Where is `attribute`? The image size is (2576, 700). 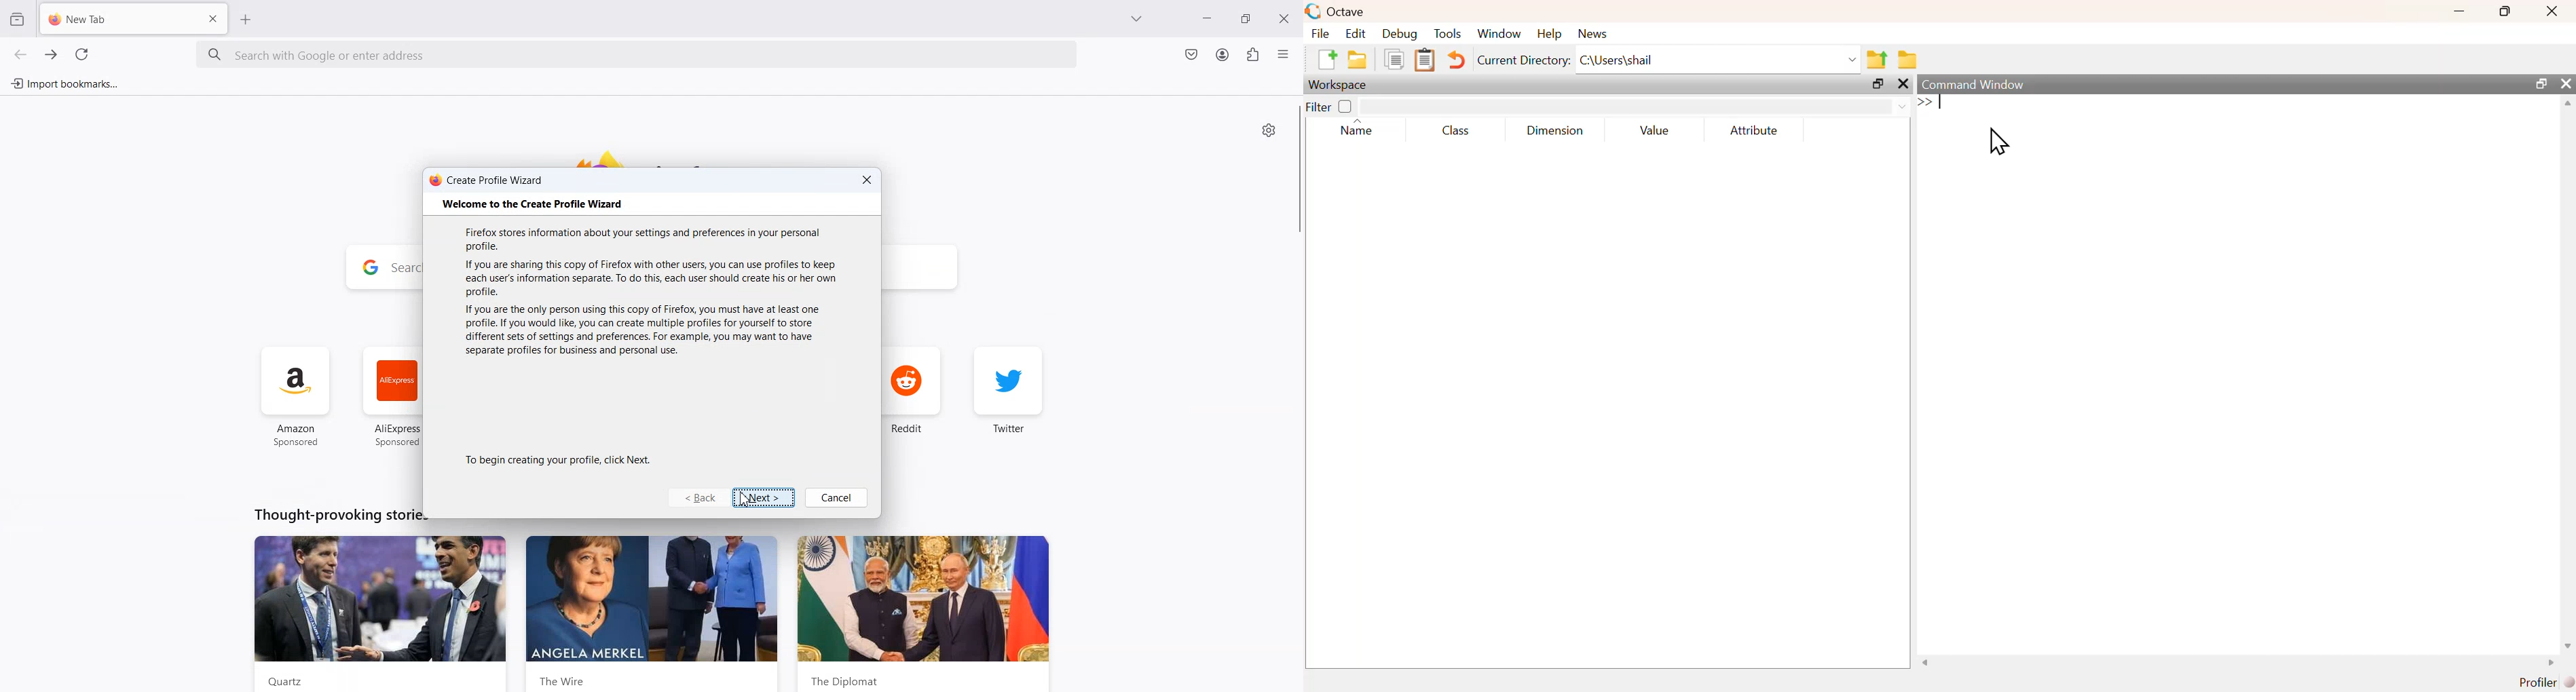 attribute is located at coordinates (1754, 131).